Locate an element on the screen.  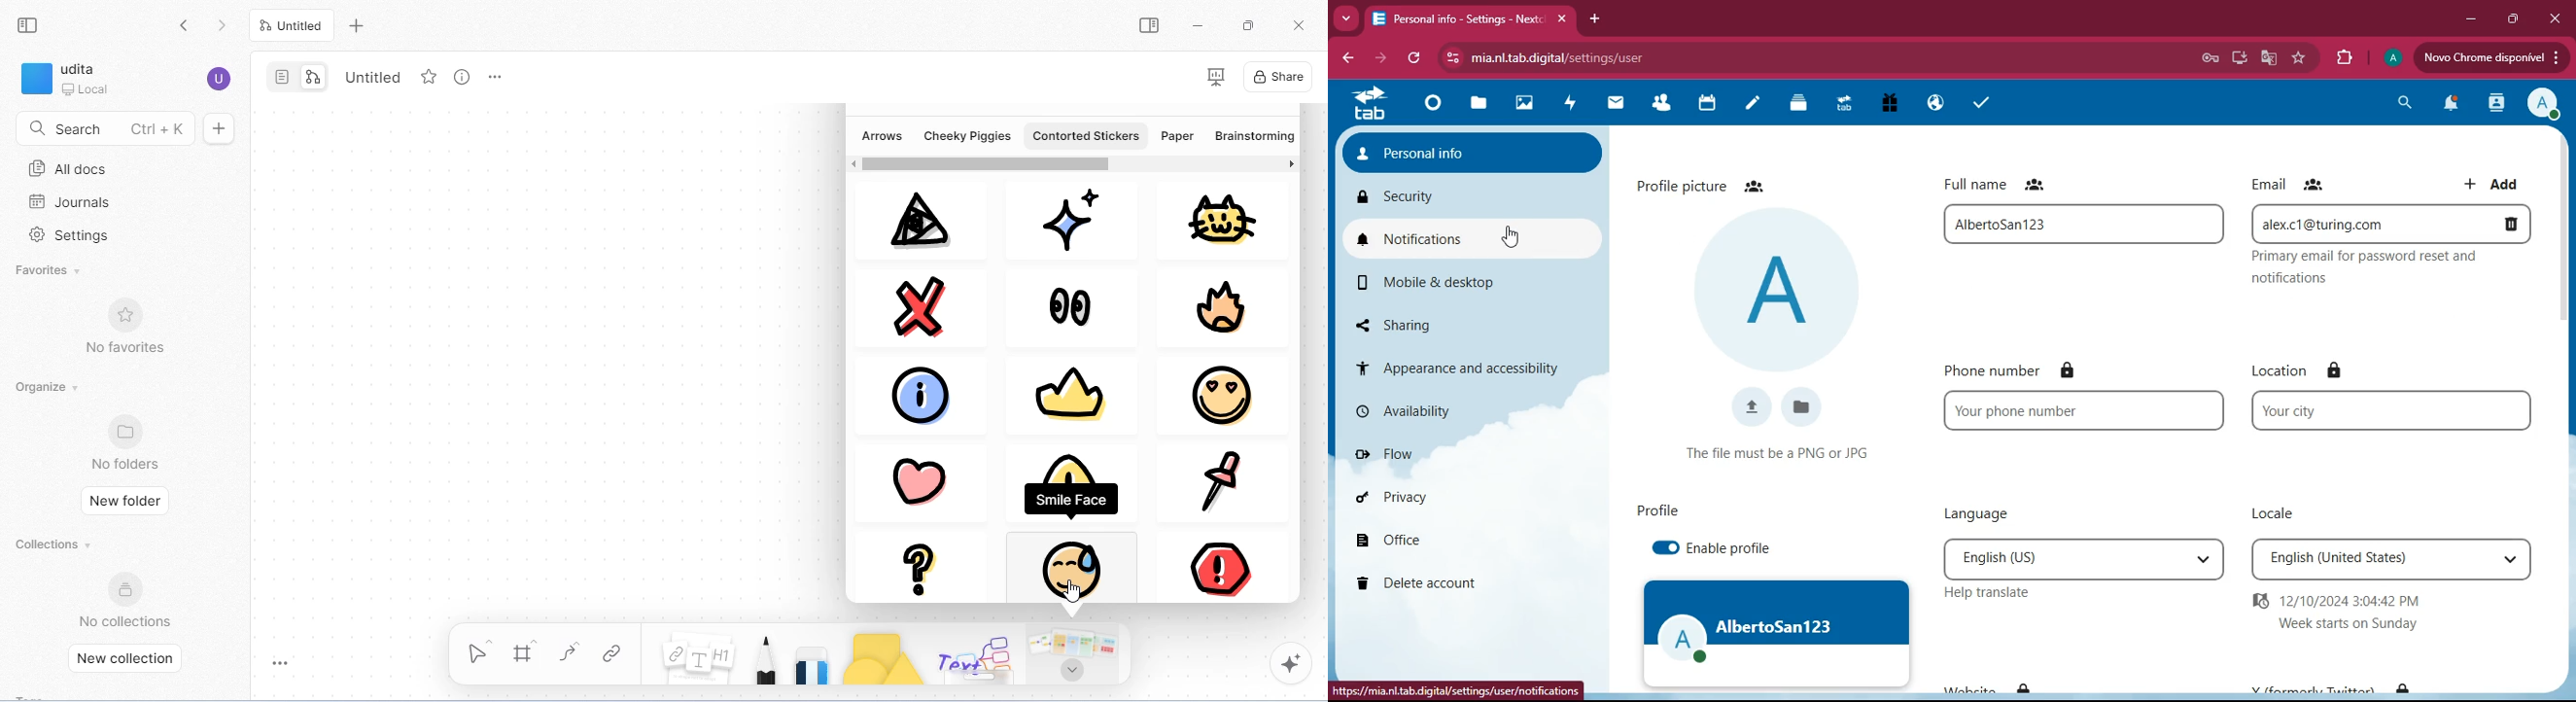
office is located at coordinates (1437, 539).